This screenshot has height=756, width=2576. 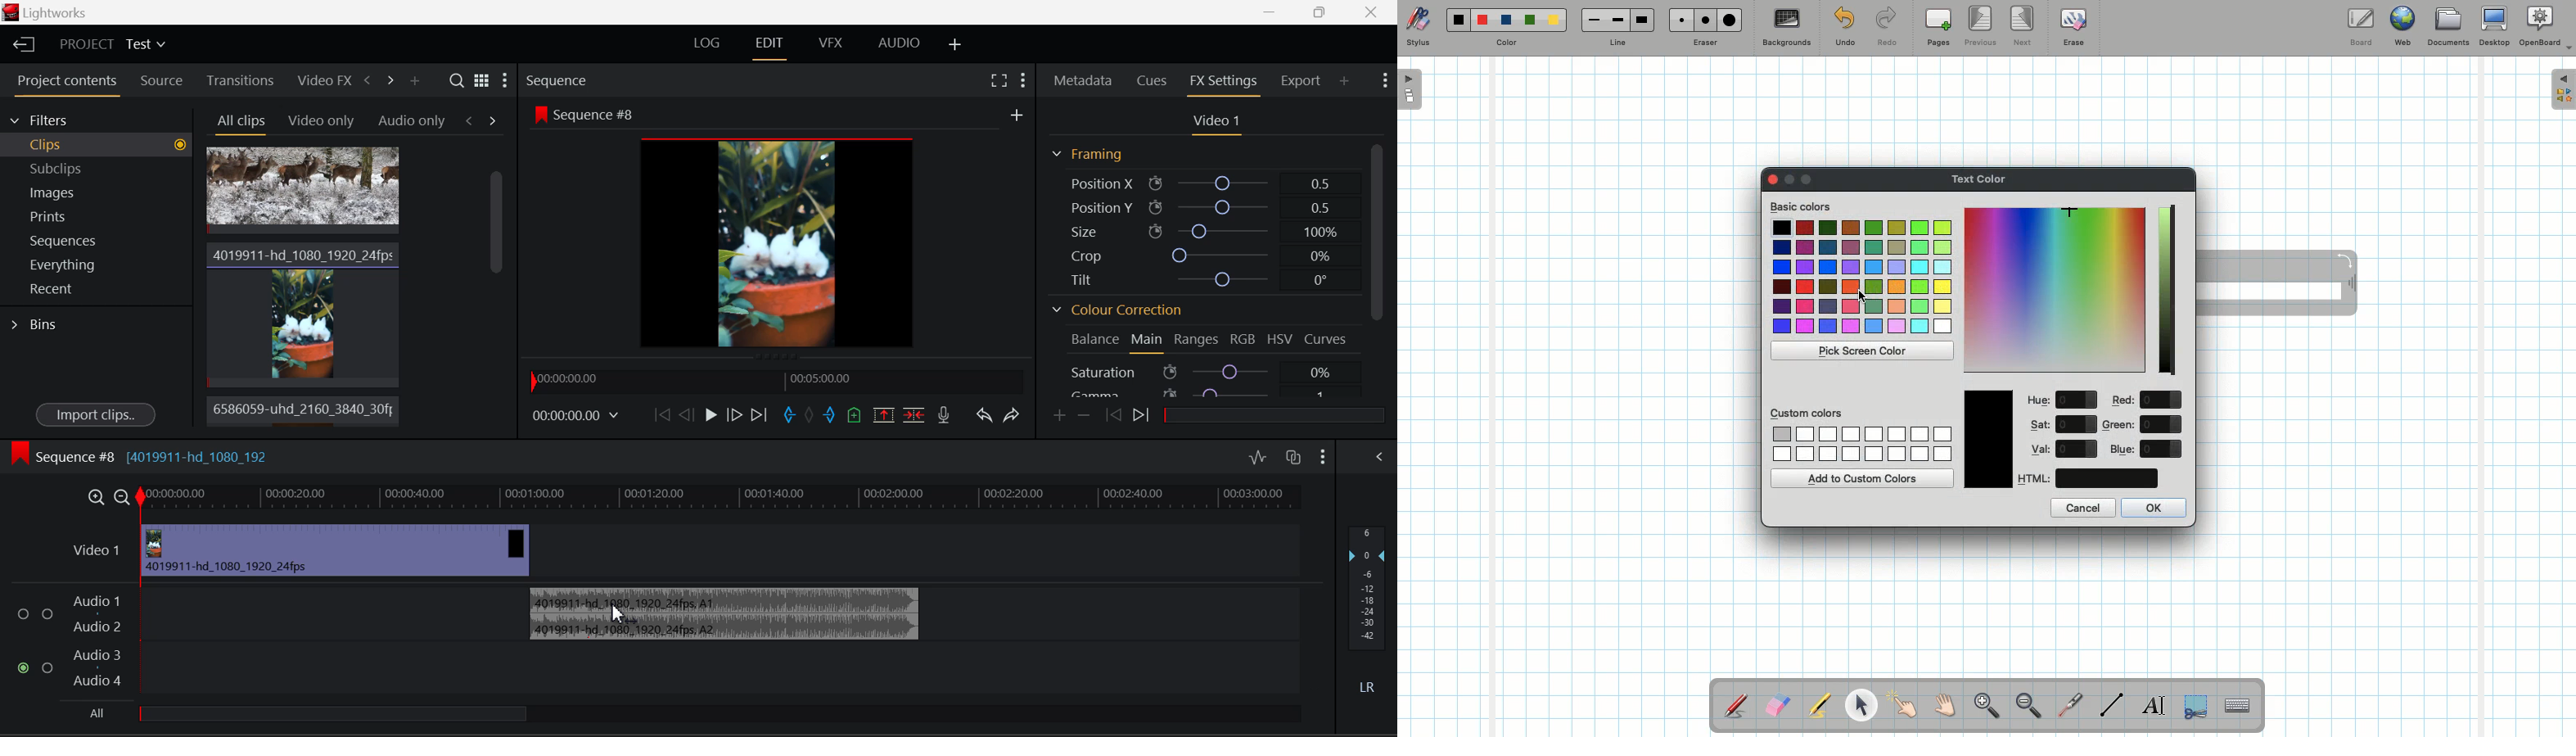 I want to click on Images, so click(x=96, y=190).